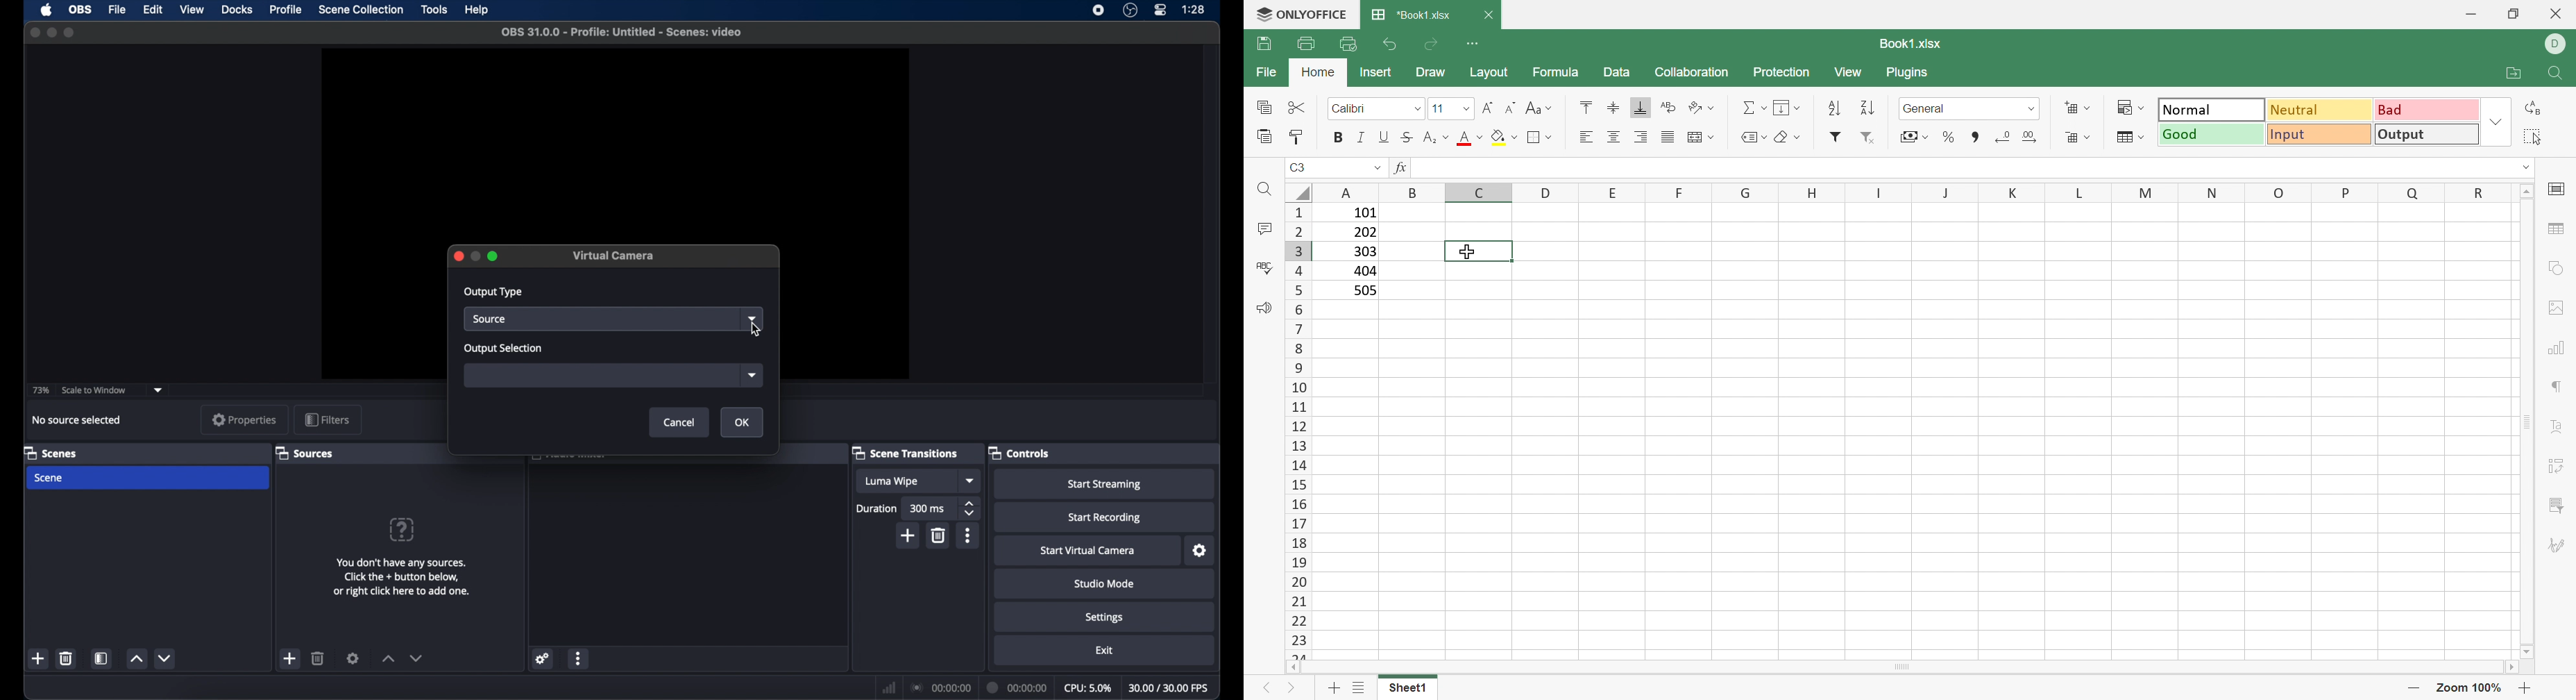  Describe the element at coordinates (580, 659) in the screenshot. I see `more options` at that location.